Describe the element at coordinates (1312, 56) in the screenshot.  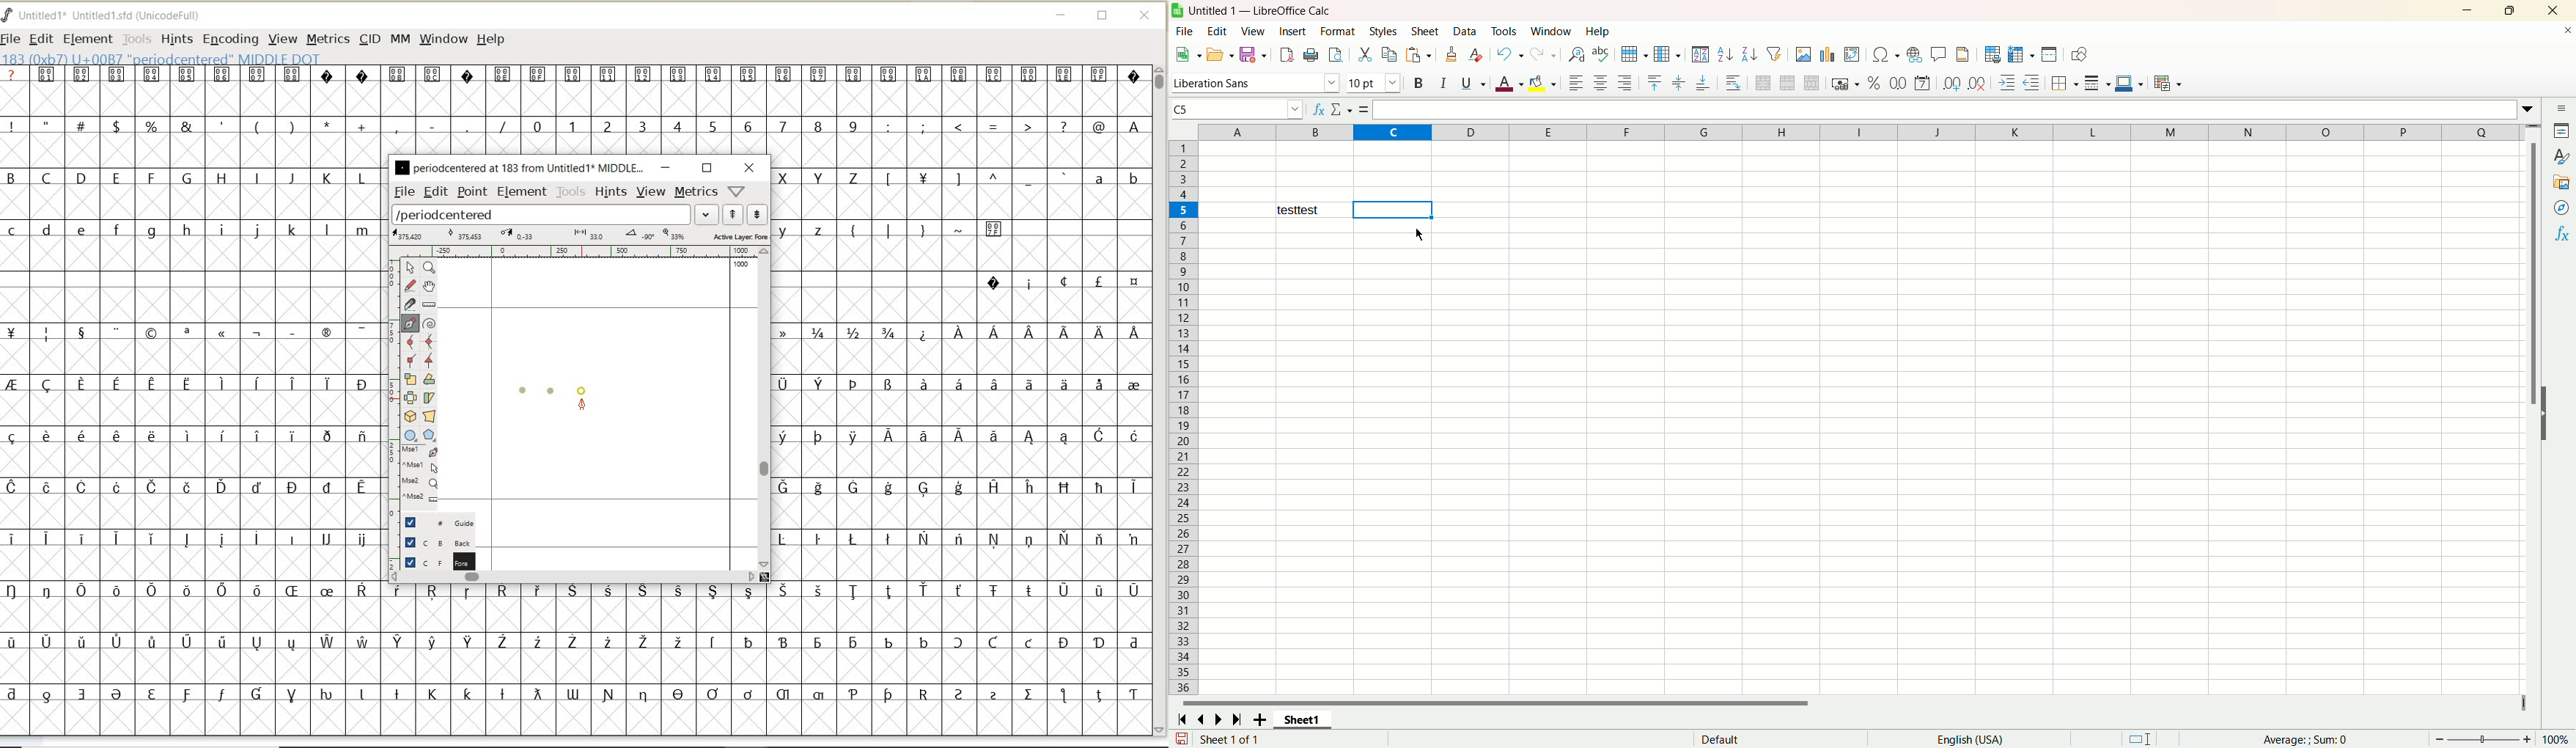
I see `print` at that location.